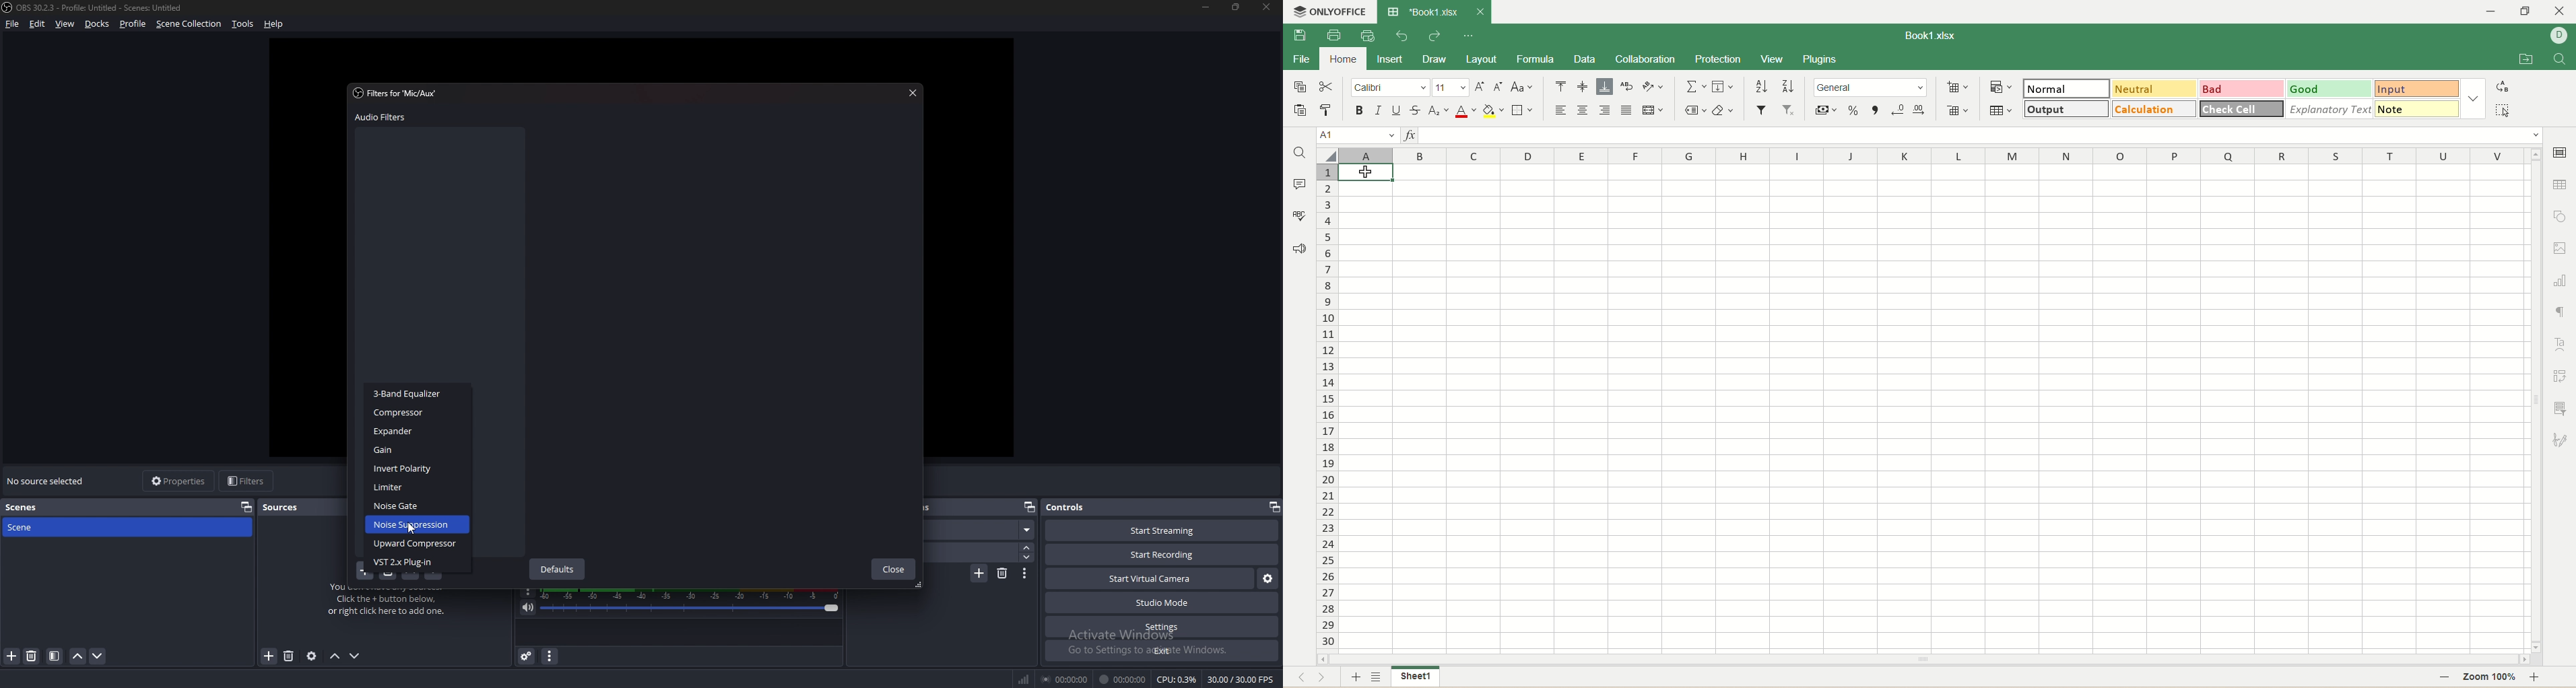 The height and width of the screenshot is (700, 2576). What do you see at coordinates (2417, 90) in the screenshot?
I see `input` at bounding box center [2417, 90].